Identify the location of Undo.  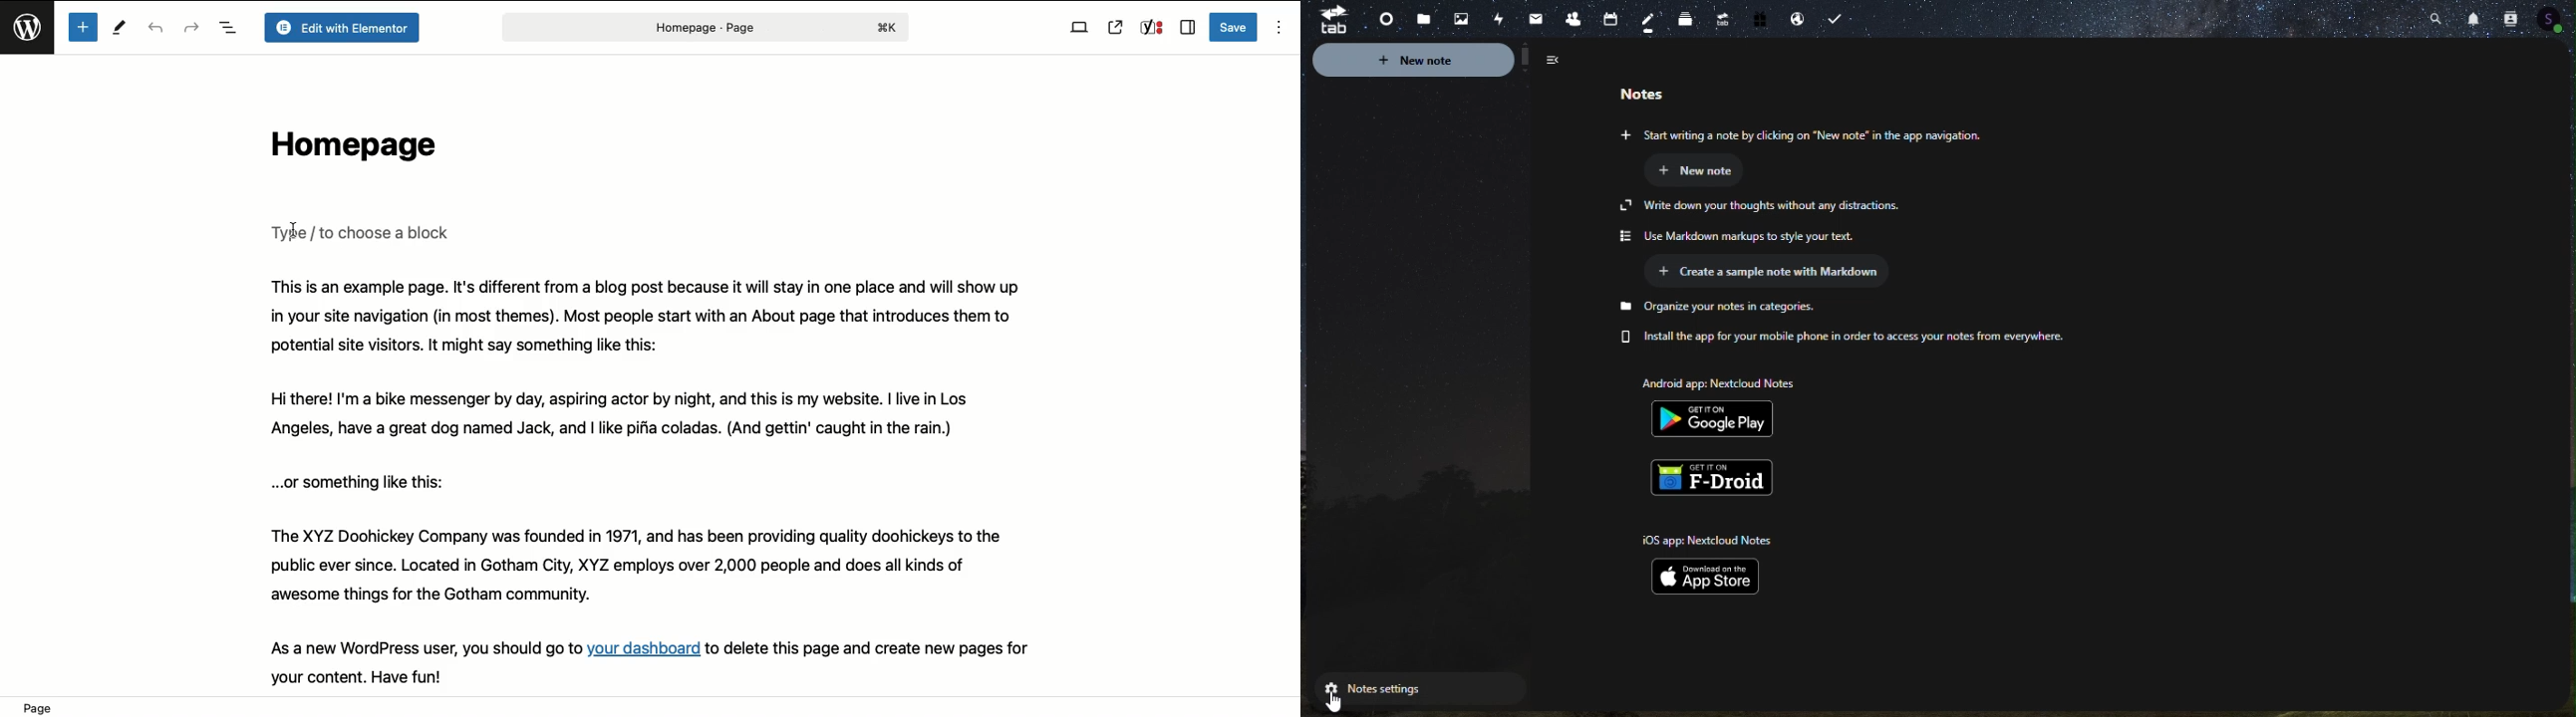
(158, 29).